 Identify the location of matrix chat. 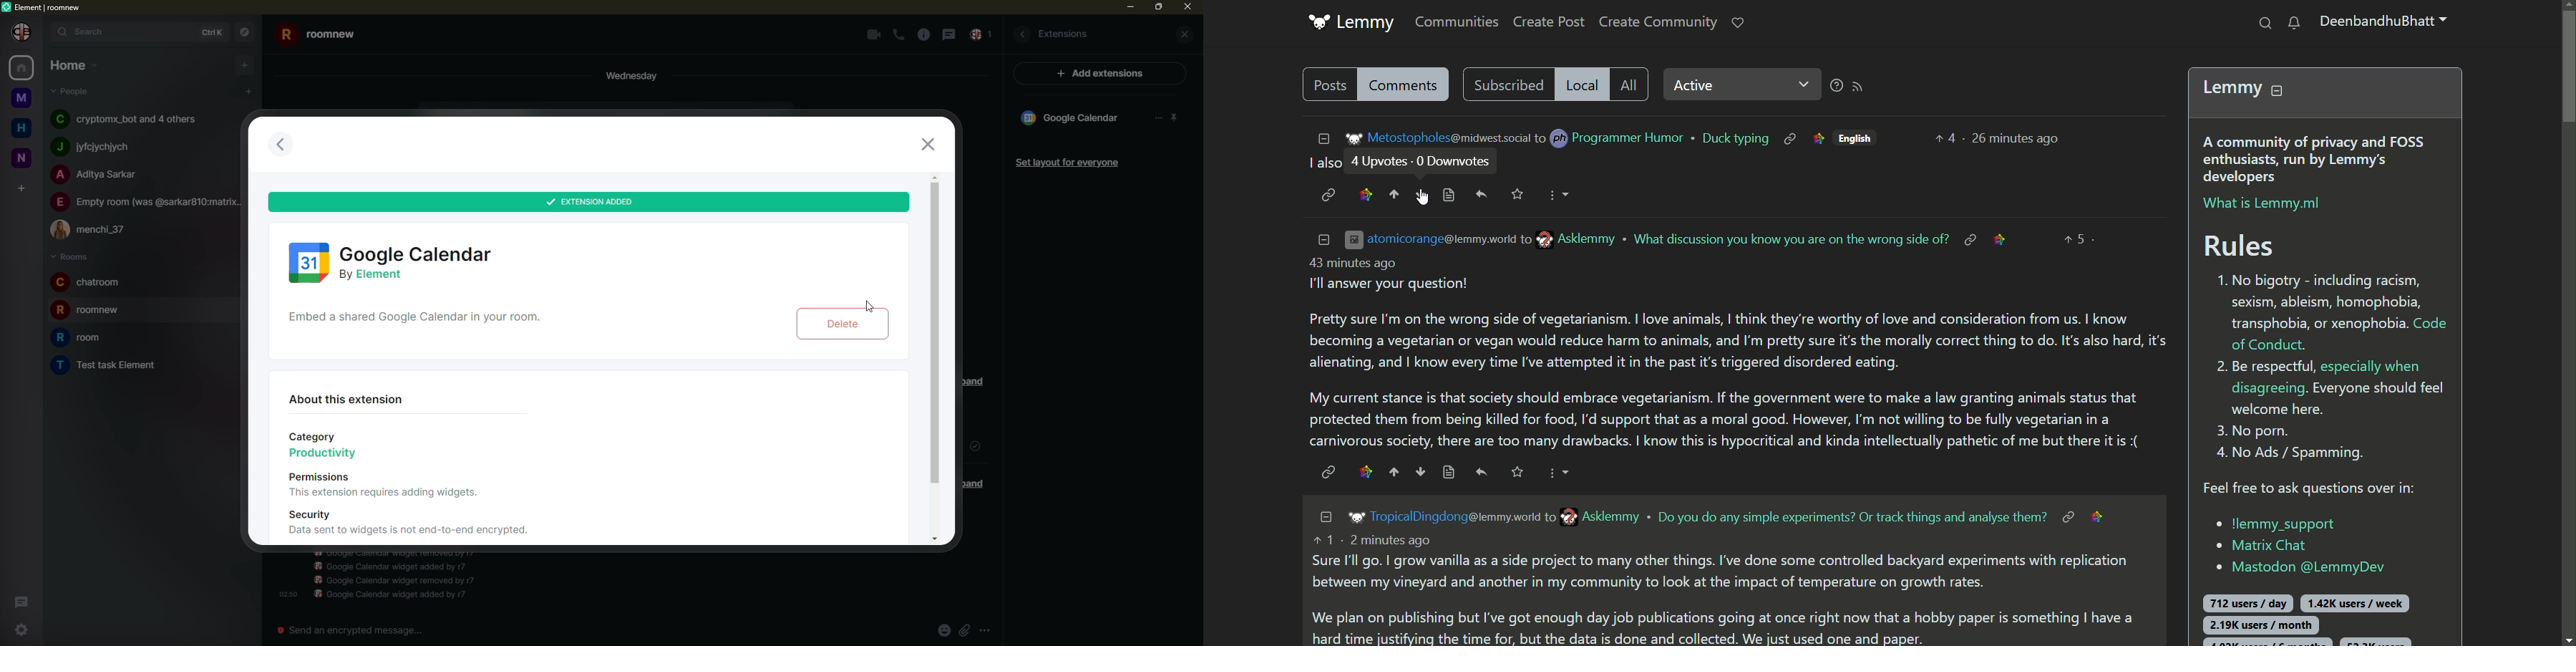
(2262, 546).